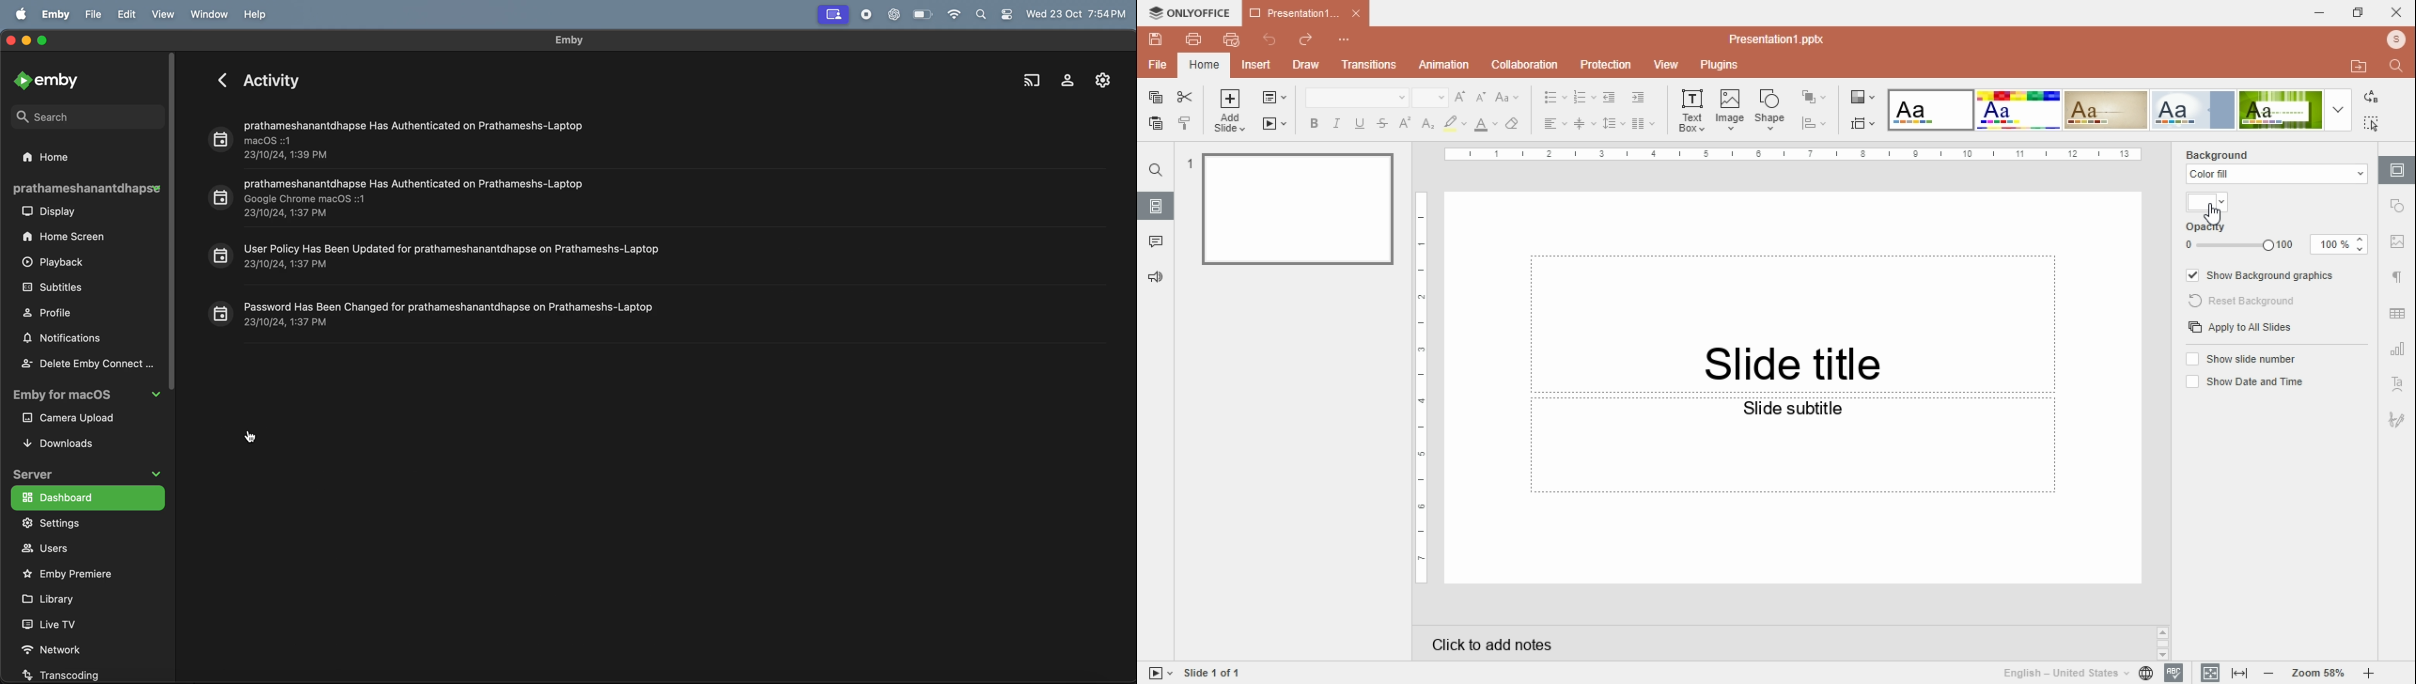 The height and width of the screenshot is (700, 2436). I want to click on fit window, so click(2210, 674).